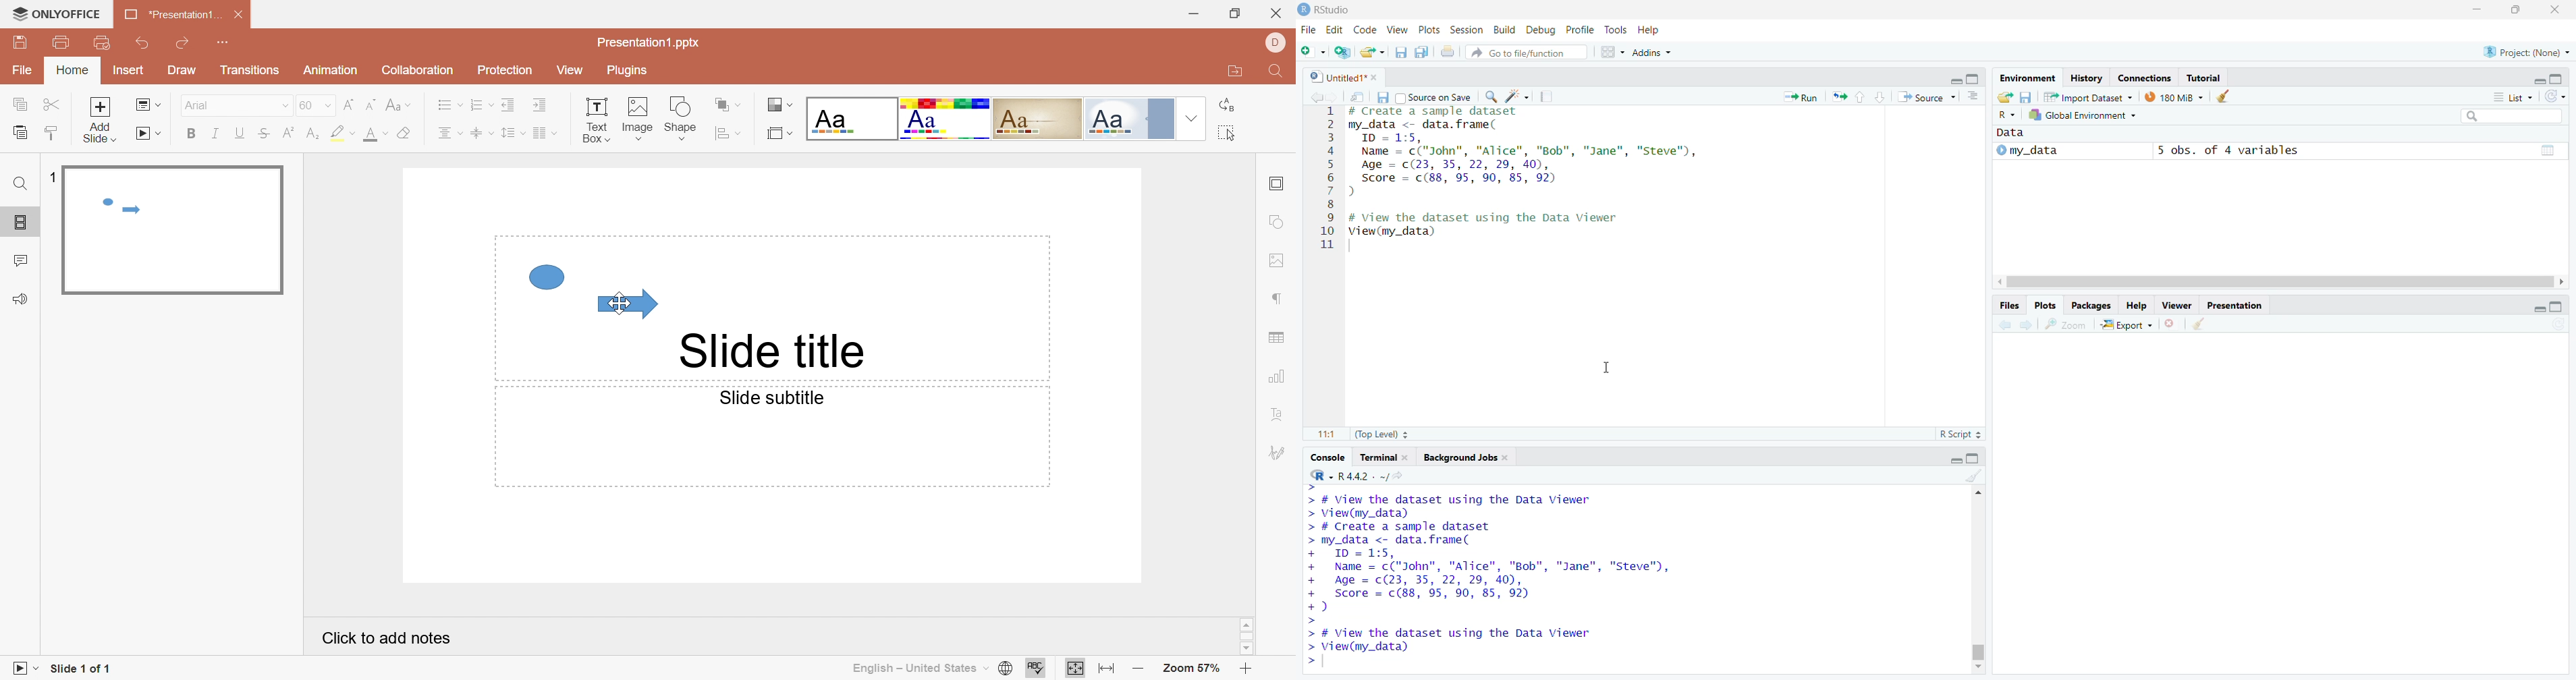 This screenshot has width=2576, height=700. What do you see at coordinates (1329, 457) in the screenshot?
I see `Console` at bounding box center [1329, 457].